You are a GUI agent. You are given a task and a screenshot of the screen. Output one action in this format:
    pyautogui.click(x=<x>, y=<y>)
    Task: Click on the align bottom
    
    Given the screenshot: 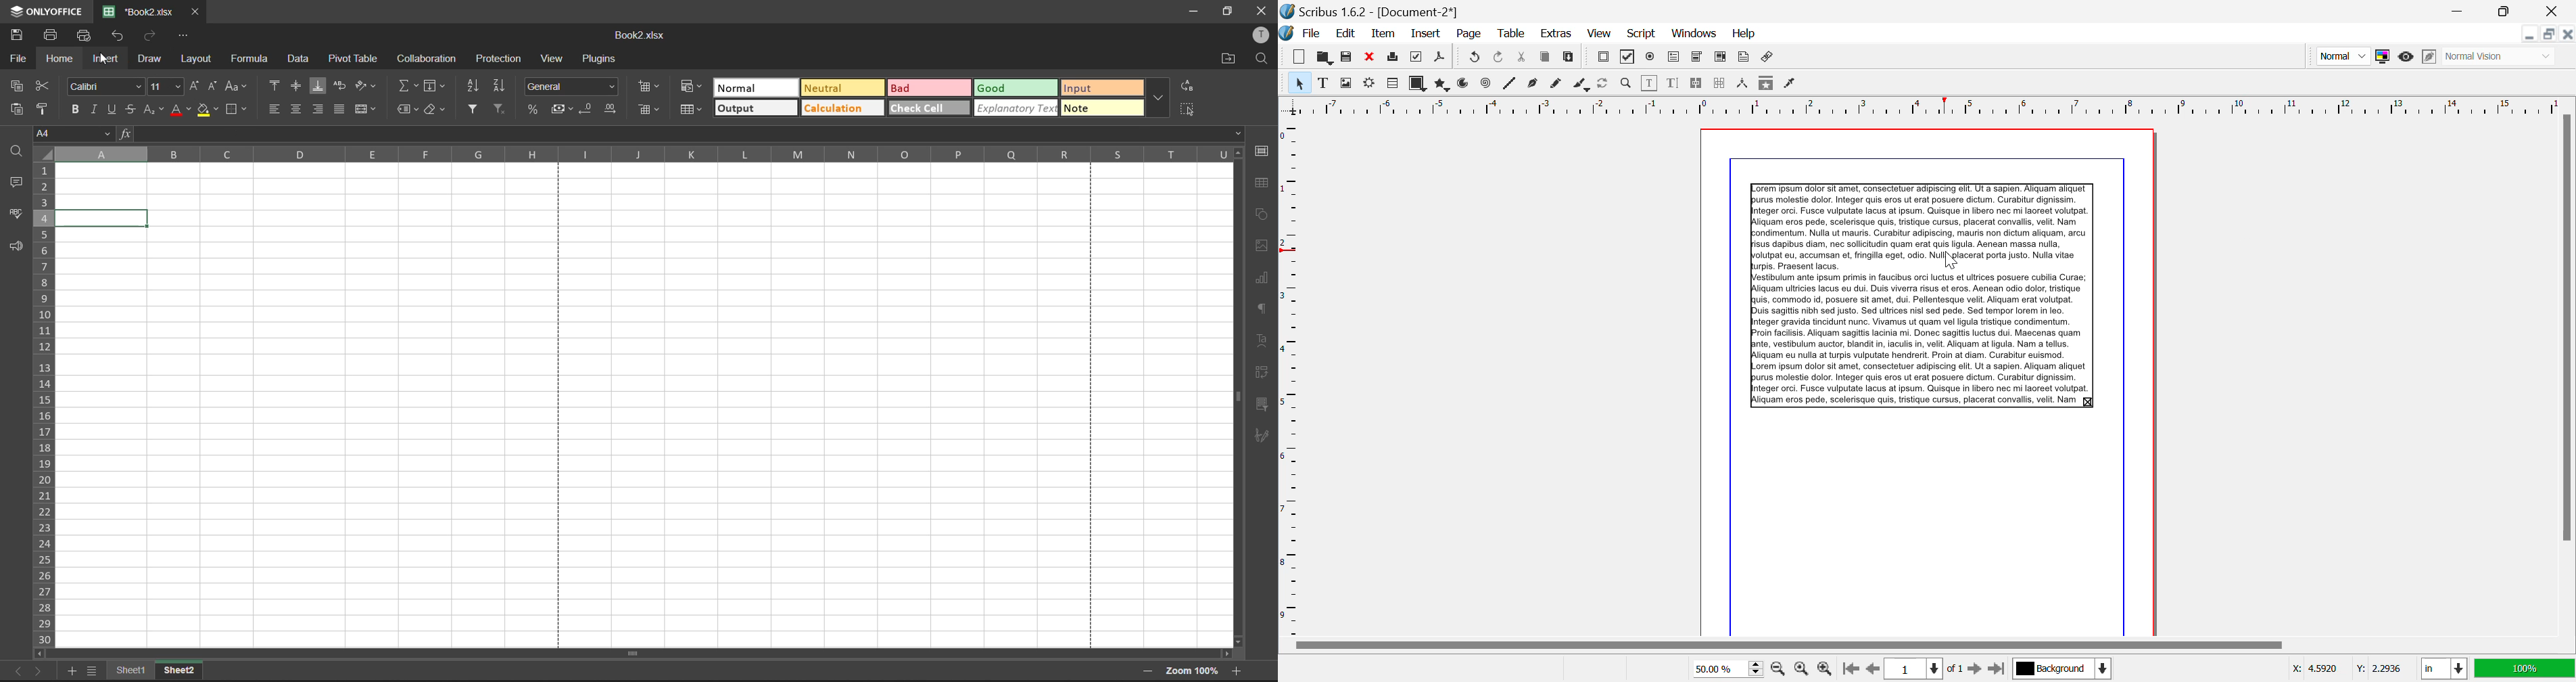 What is the action you would take?
    pyautogui.click(x=318, y=86)
    